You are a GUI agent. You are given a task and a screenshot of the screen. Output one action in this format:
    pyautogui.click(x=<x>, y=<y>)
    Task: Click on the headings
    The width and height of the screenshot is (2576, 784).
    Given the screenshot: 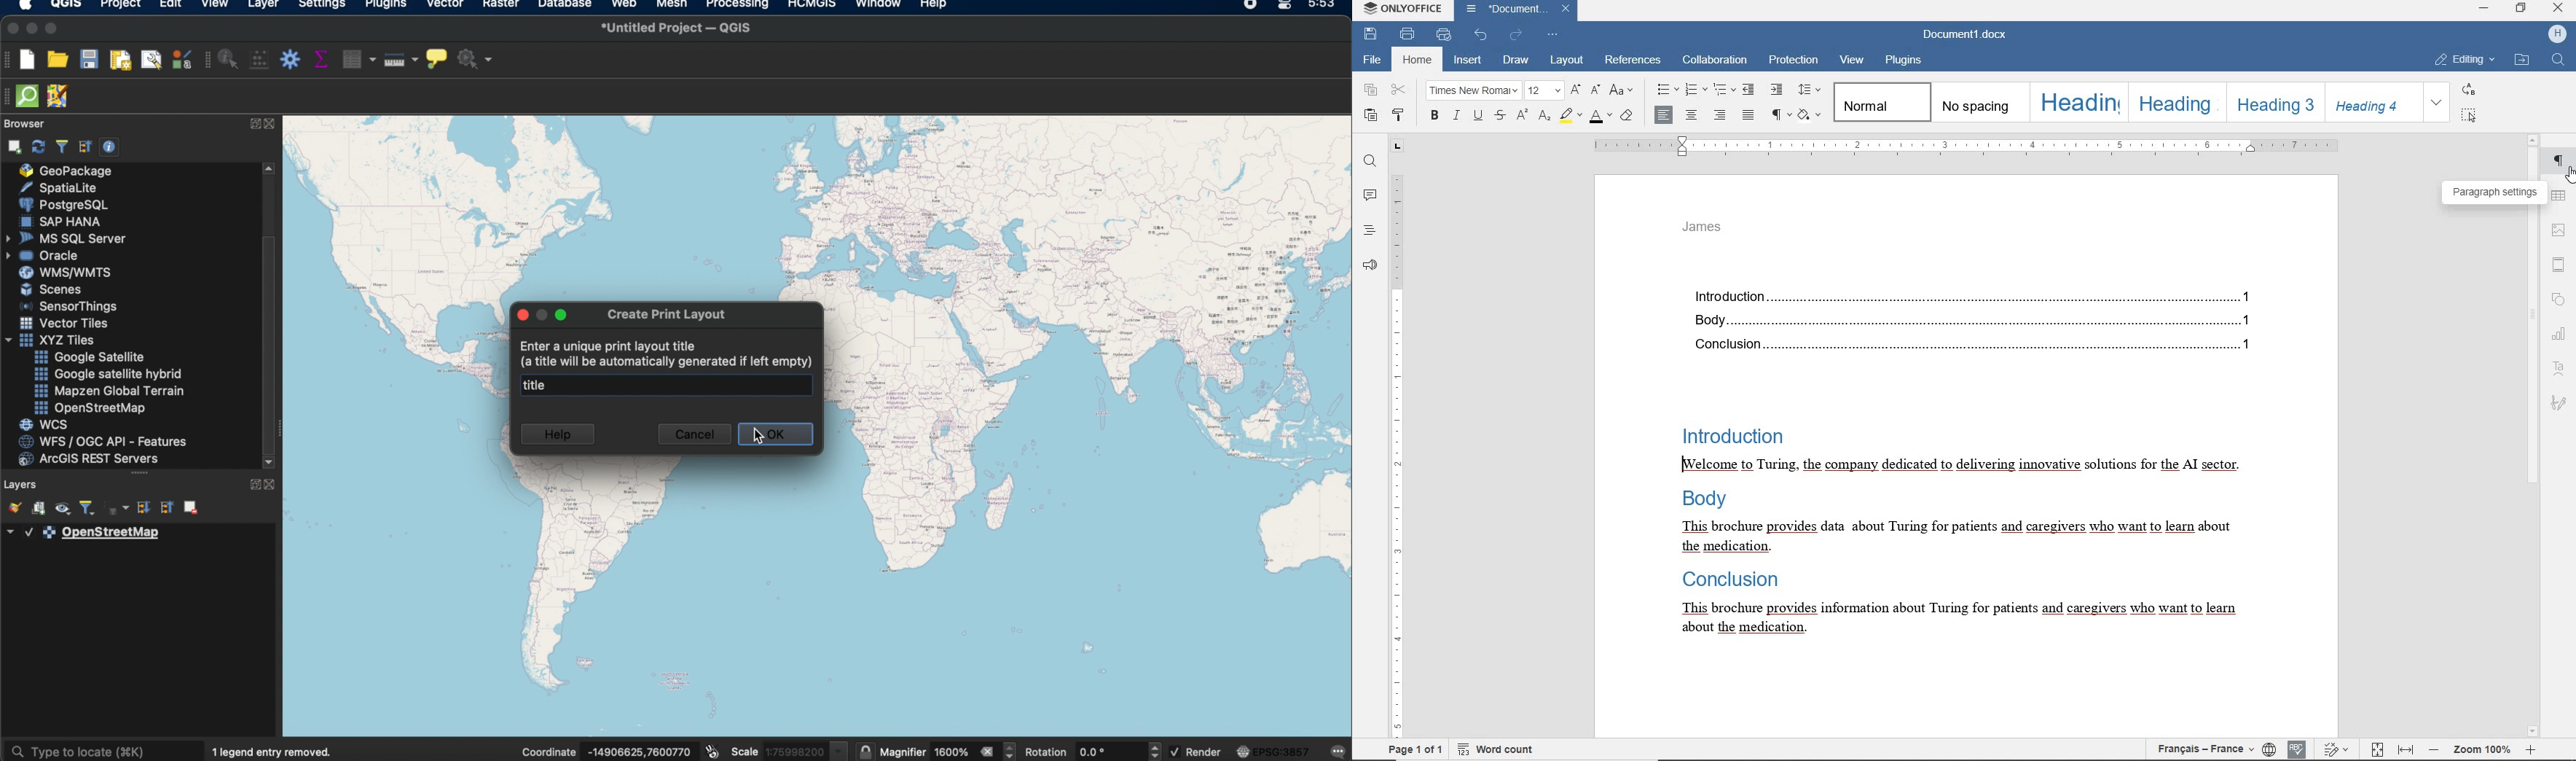 What is the action you would take?
    pyautogui.click(x=1369, y=232)
    